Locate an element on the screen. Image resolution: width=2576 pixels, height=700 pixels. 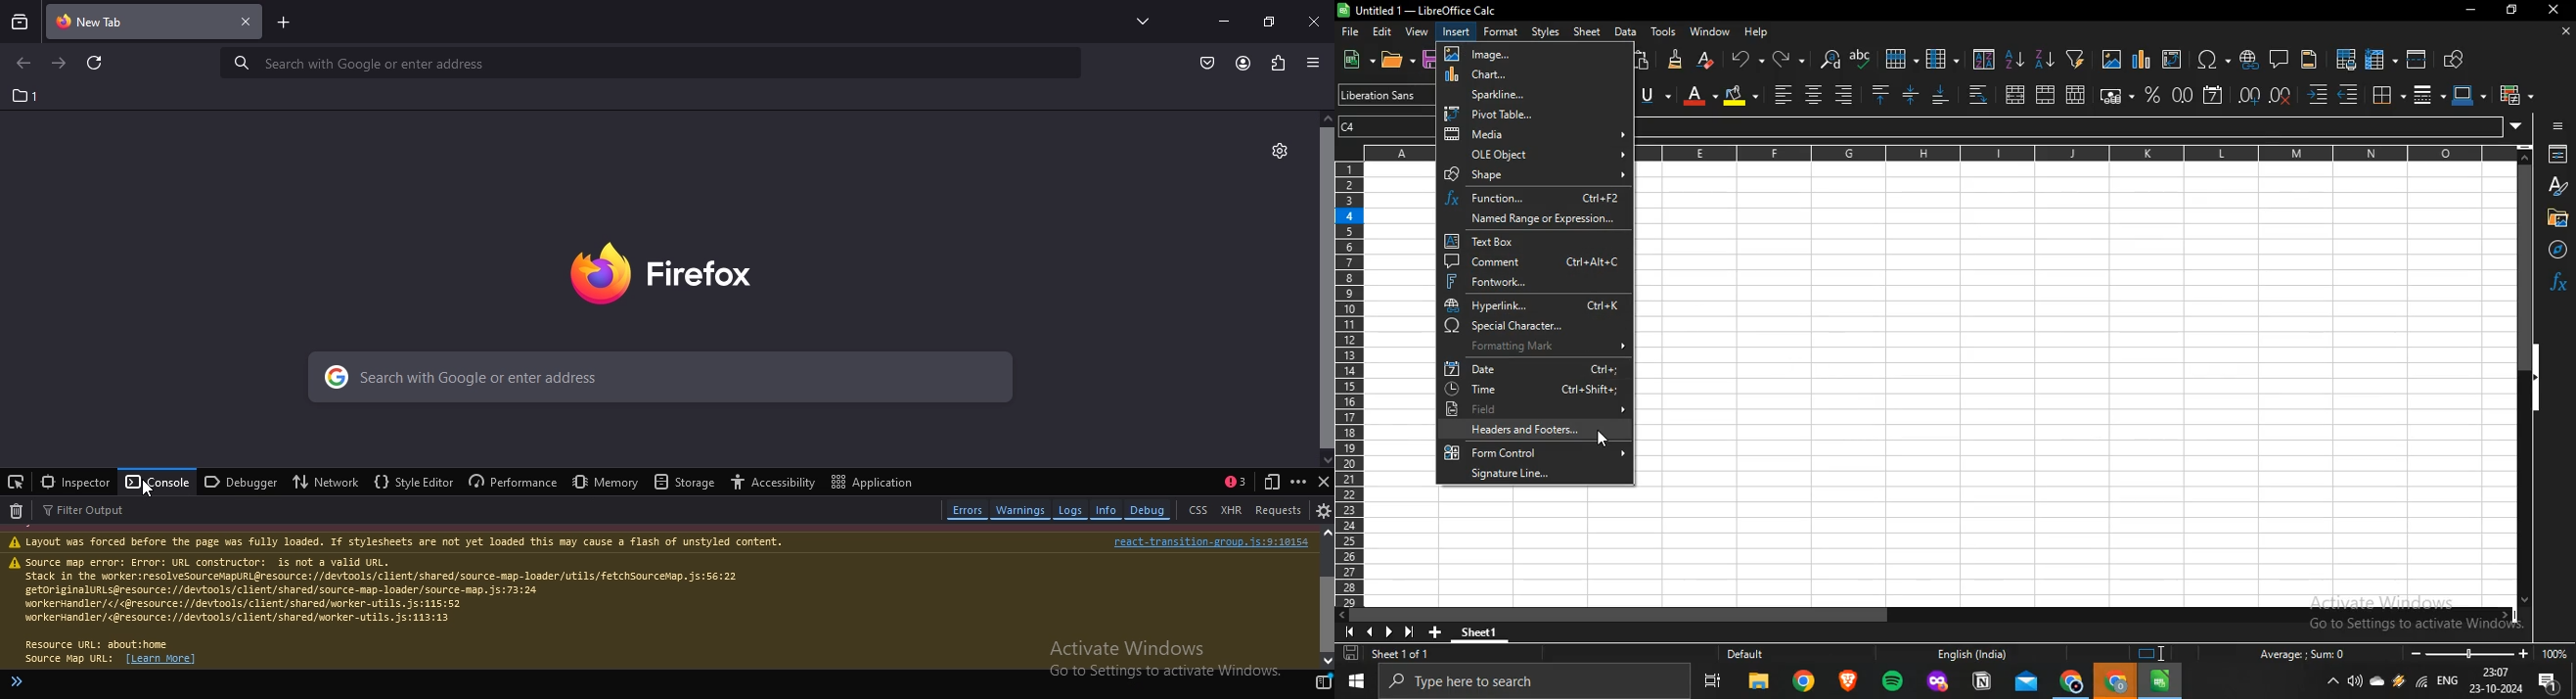
pick an element from the page is located at coordinates (16, 483).